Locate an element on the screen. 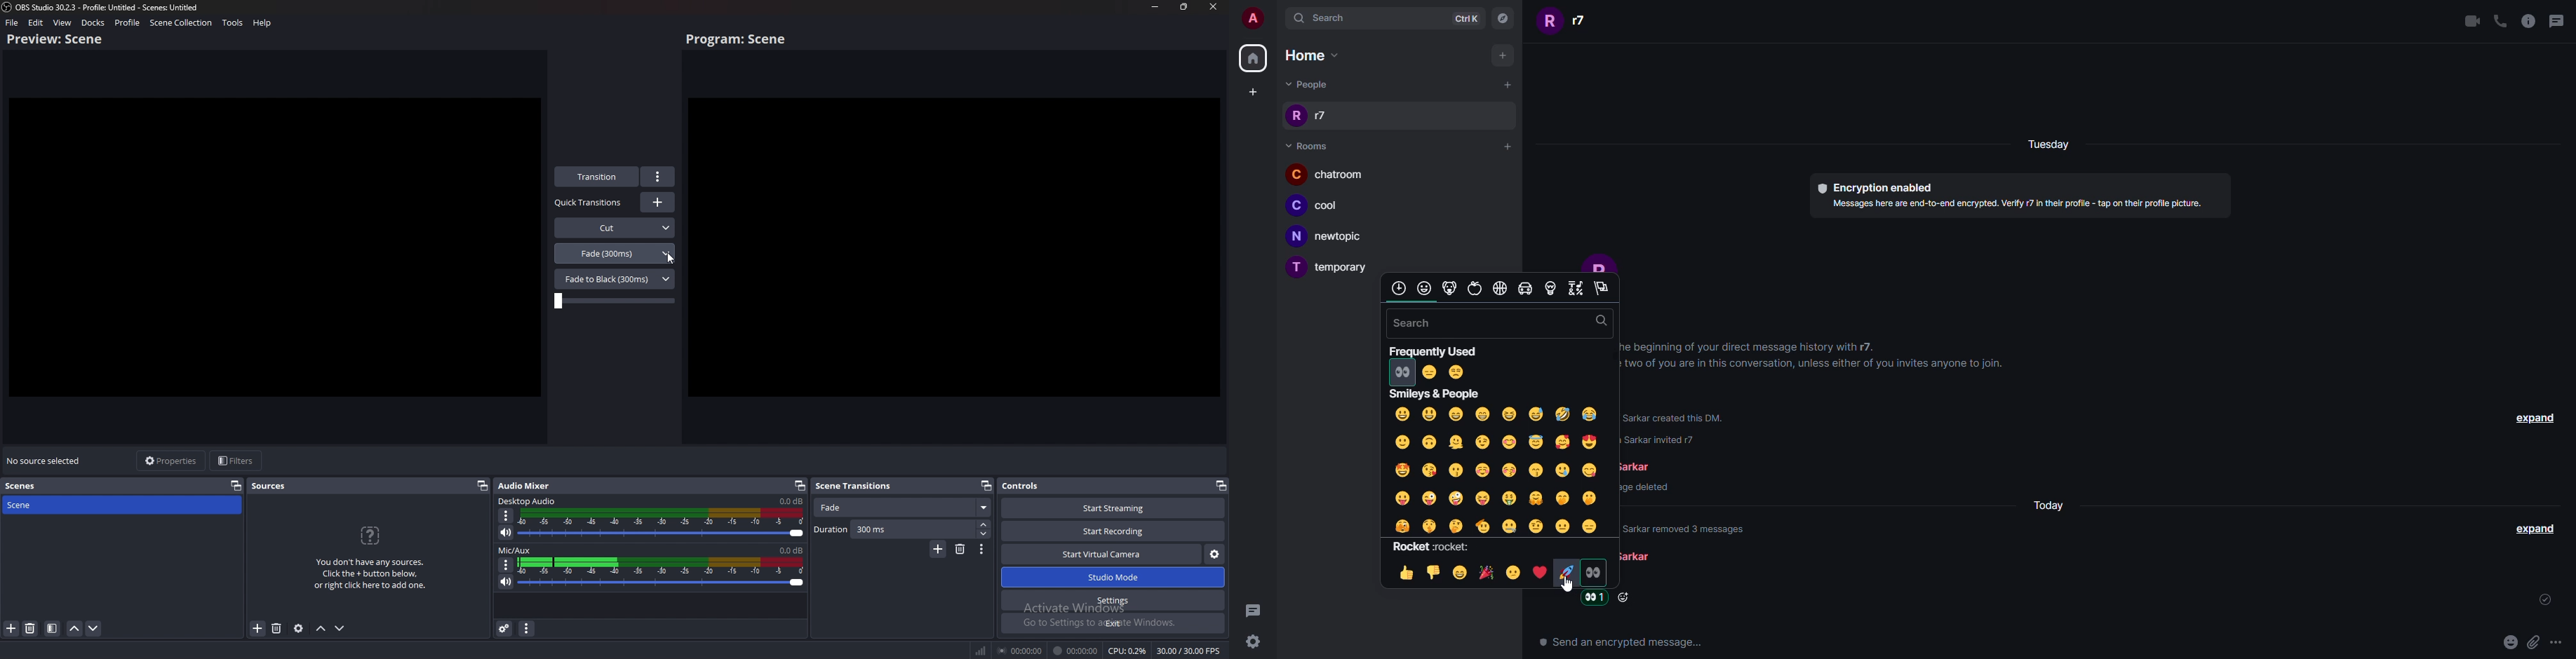 Image resolution: width=2576 pixels, height=672 pixels. Desktop audio is located at coordinates (790, 501).